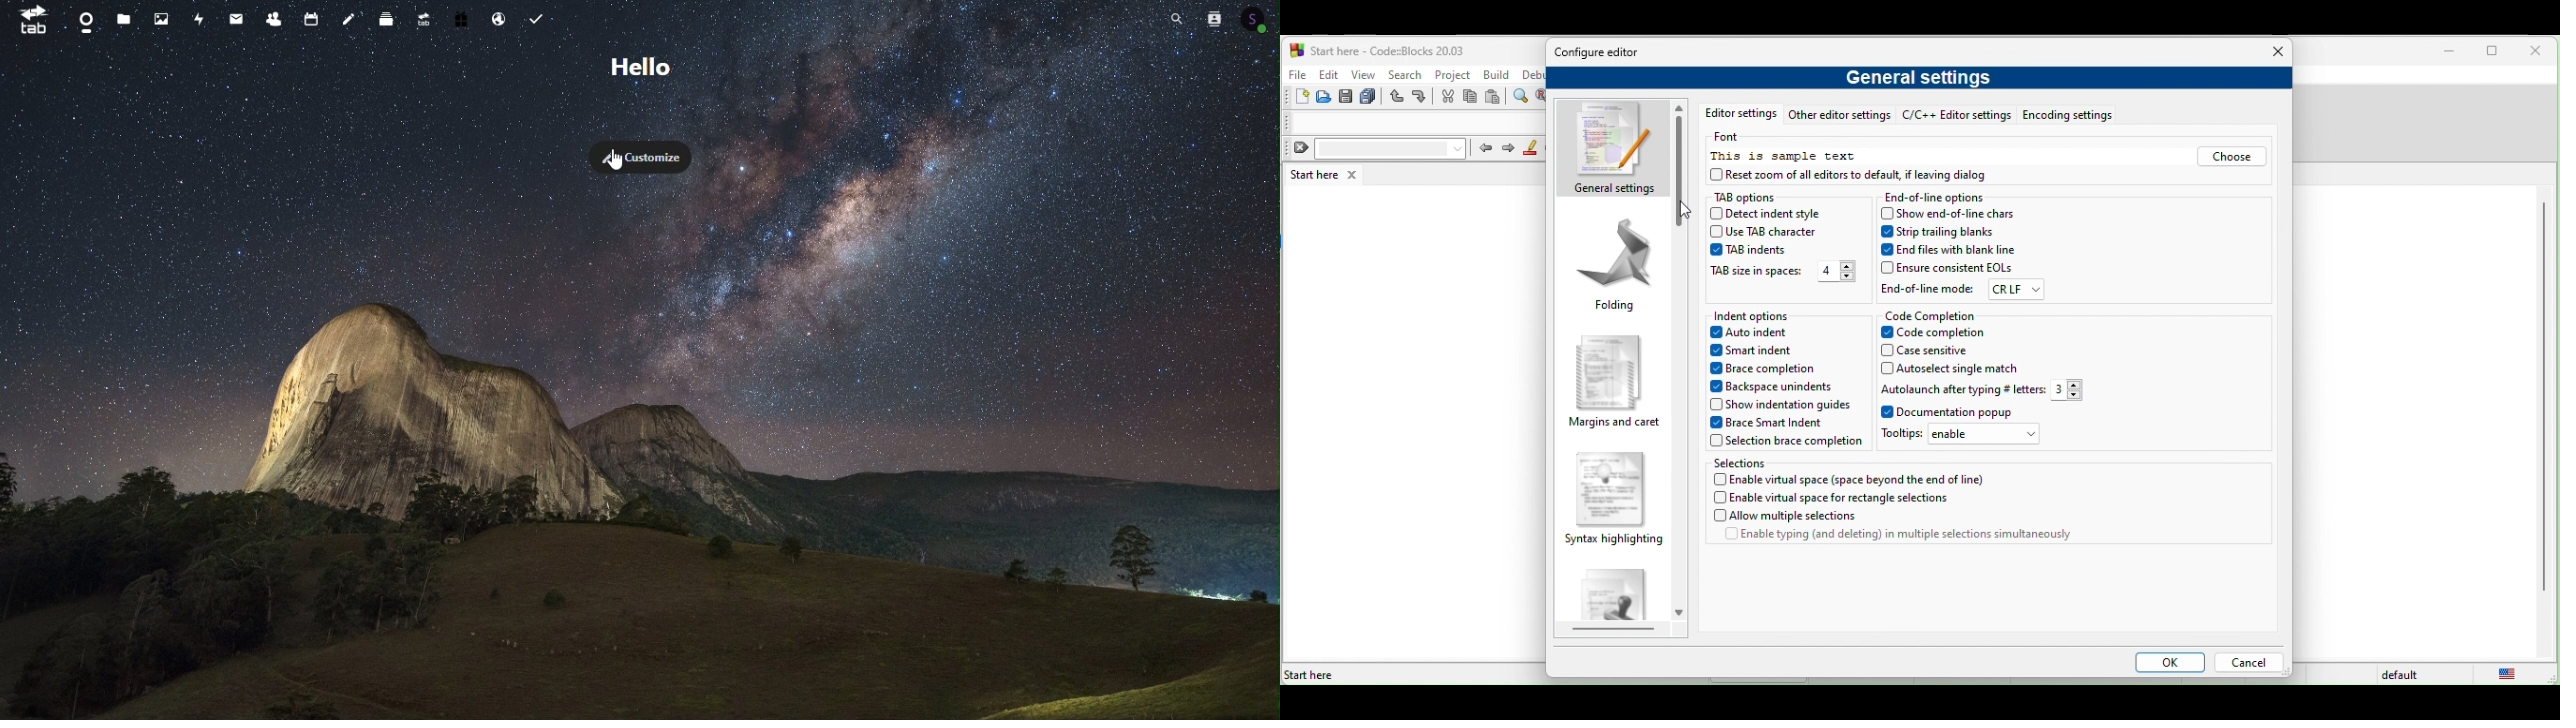  Describe the element at coordinates (460, 17) in the screenshot. I see `Free trial` at that location.